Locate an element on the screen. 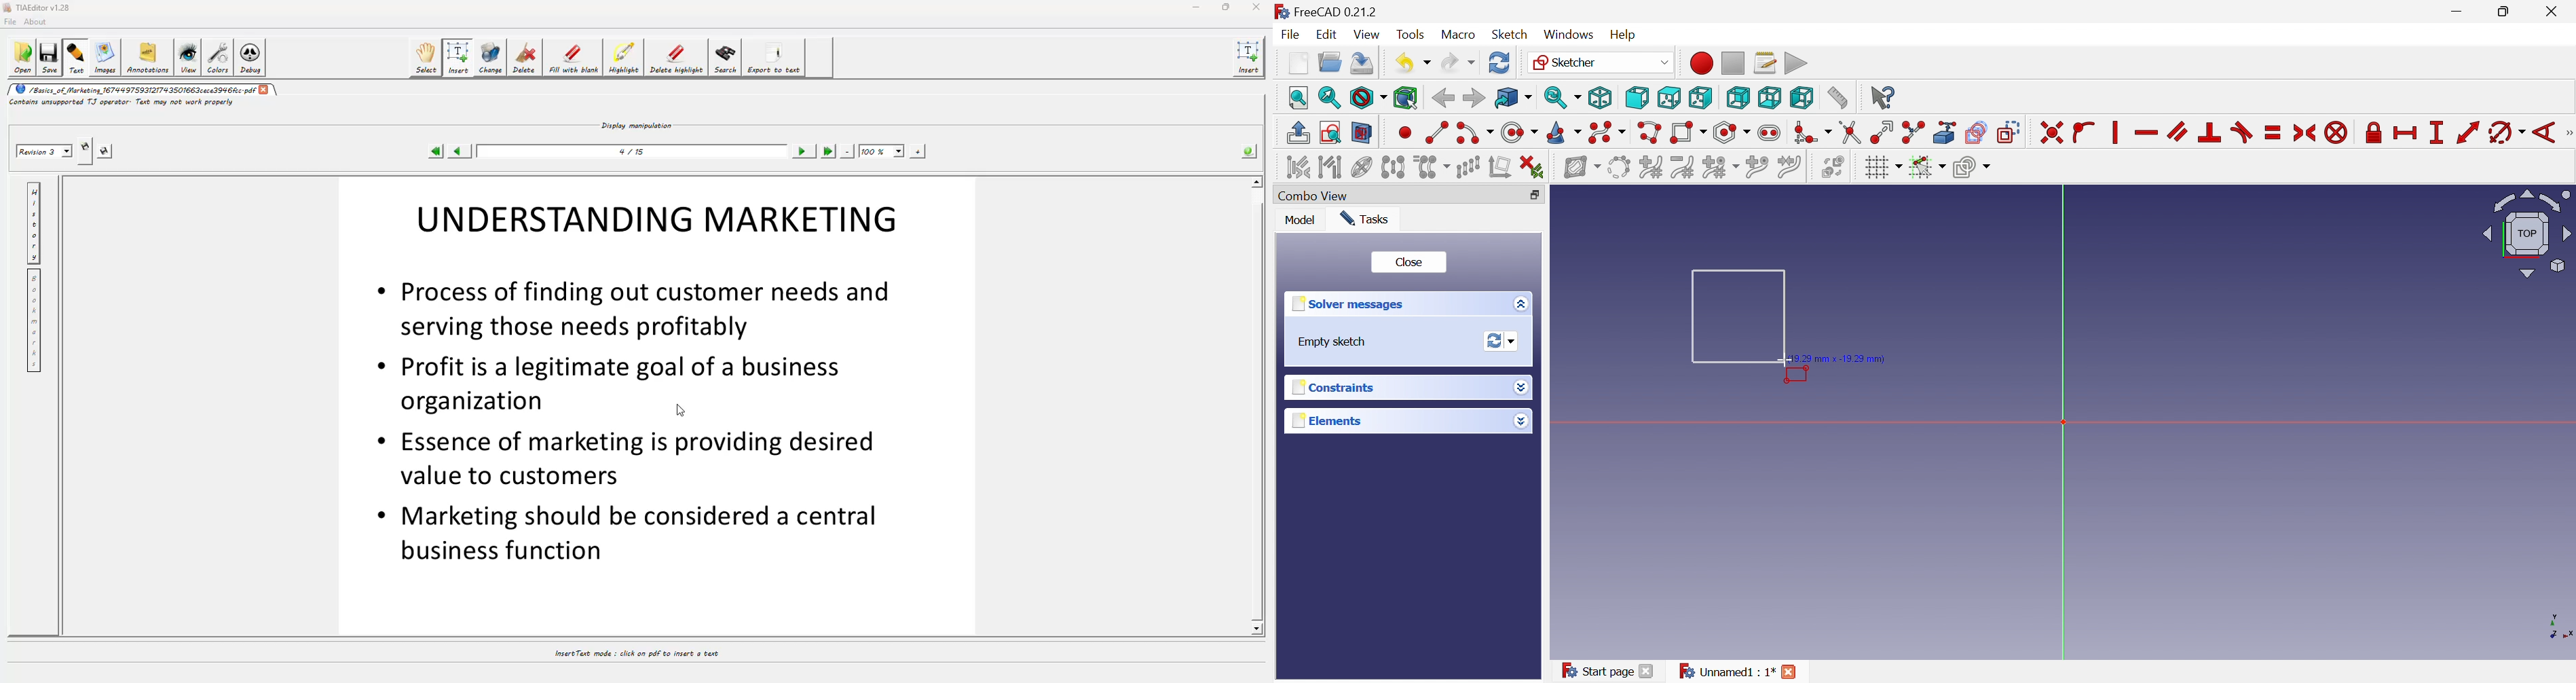  Constrain perpendicular is located at coordinates (2210, 132).